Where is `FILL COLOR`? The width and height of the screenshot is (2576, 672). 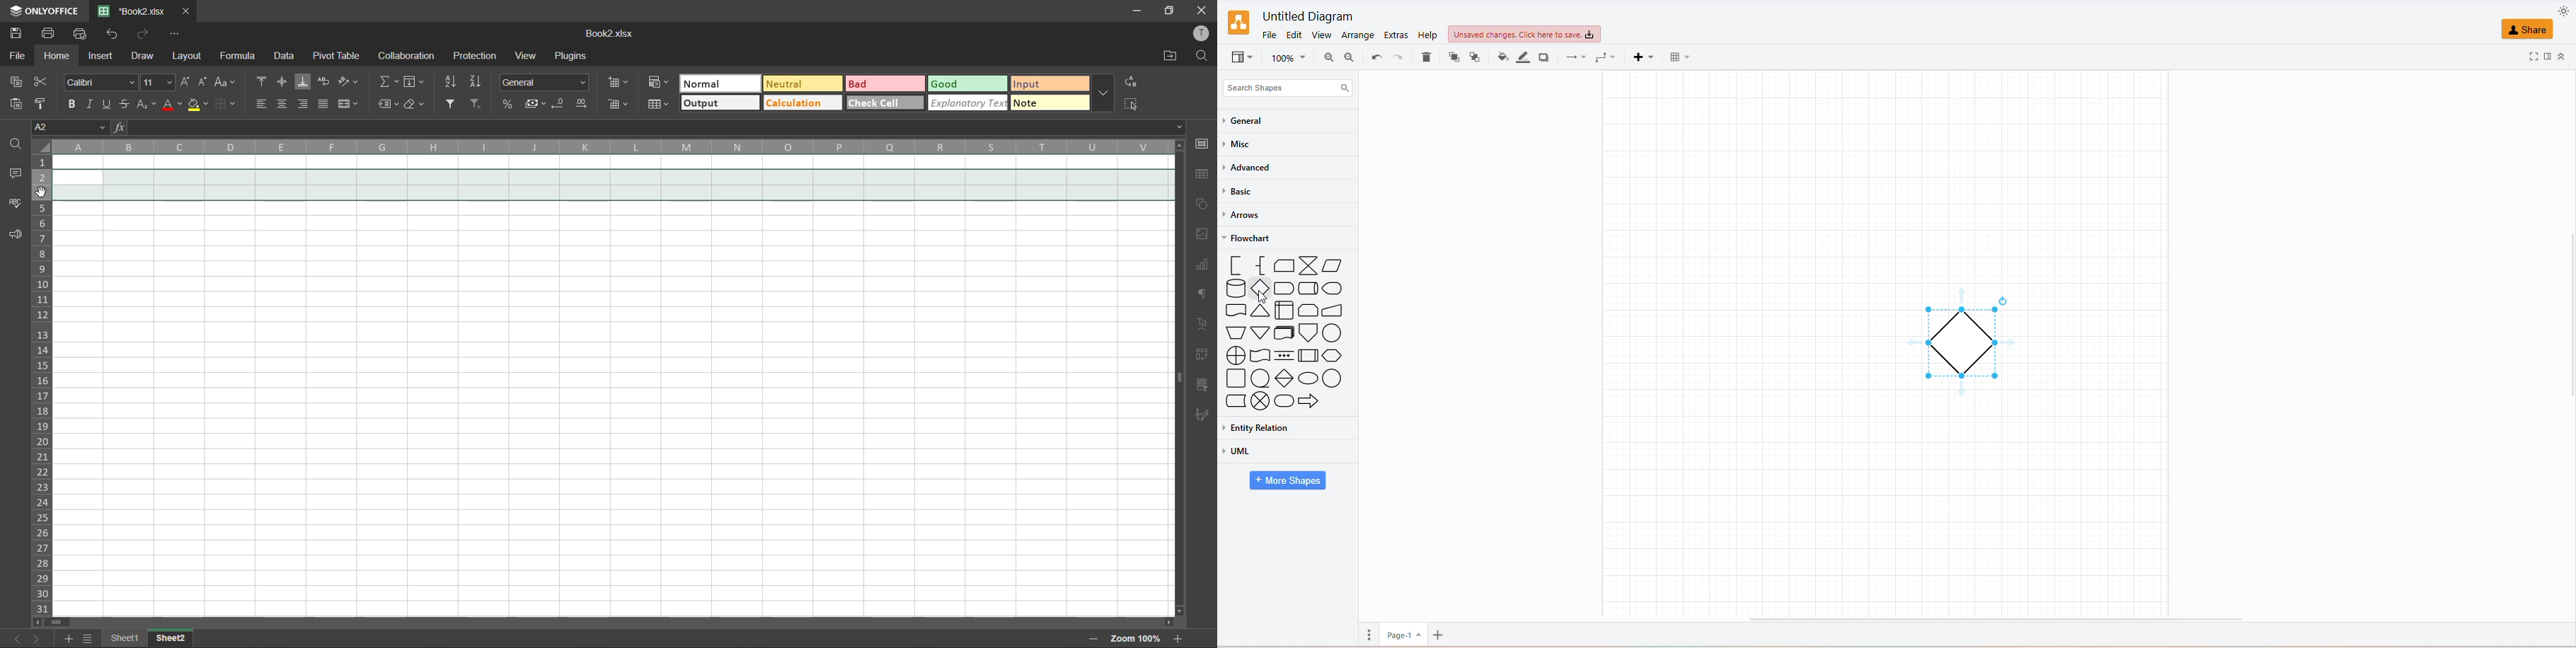 FILL COLOR is located at coordinates (1501, 59).